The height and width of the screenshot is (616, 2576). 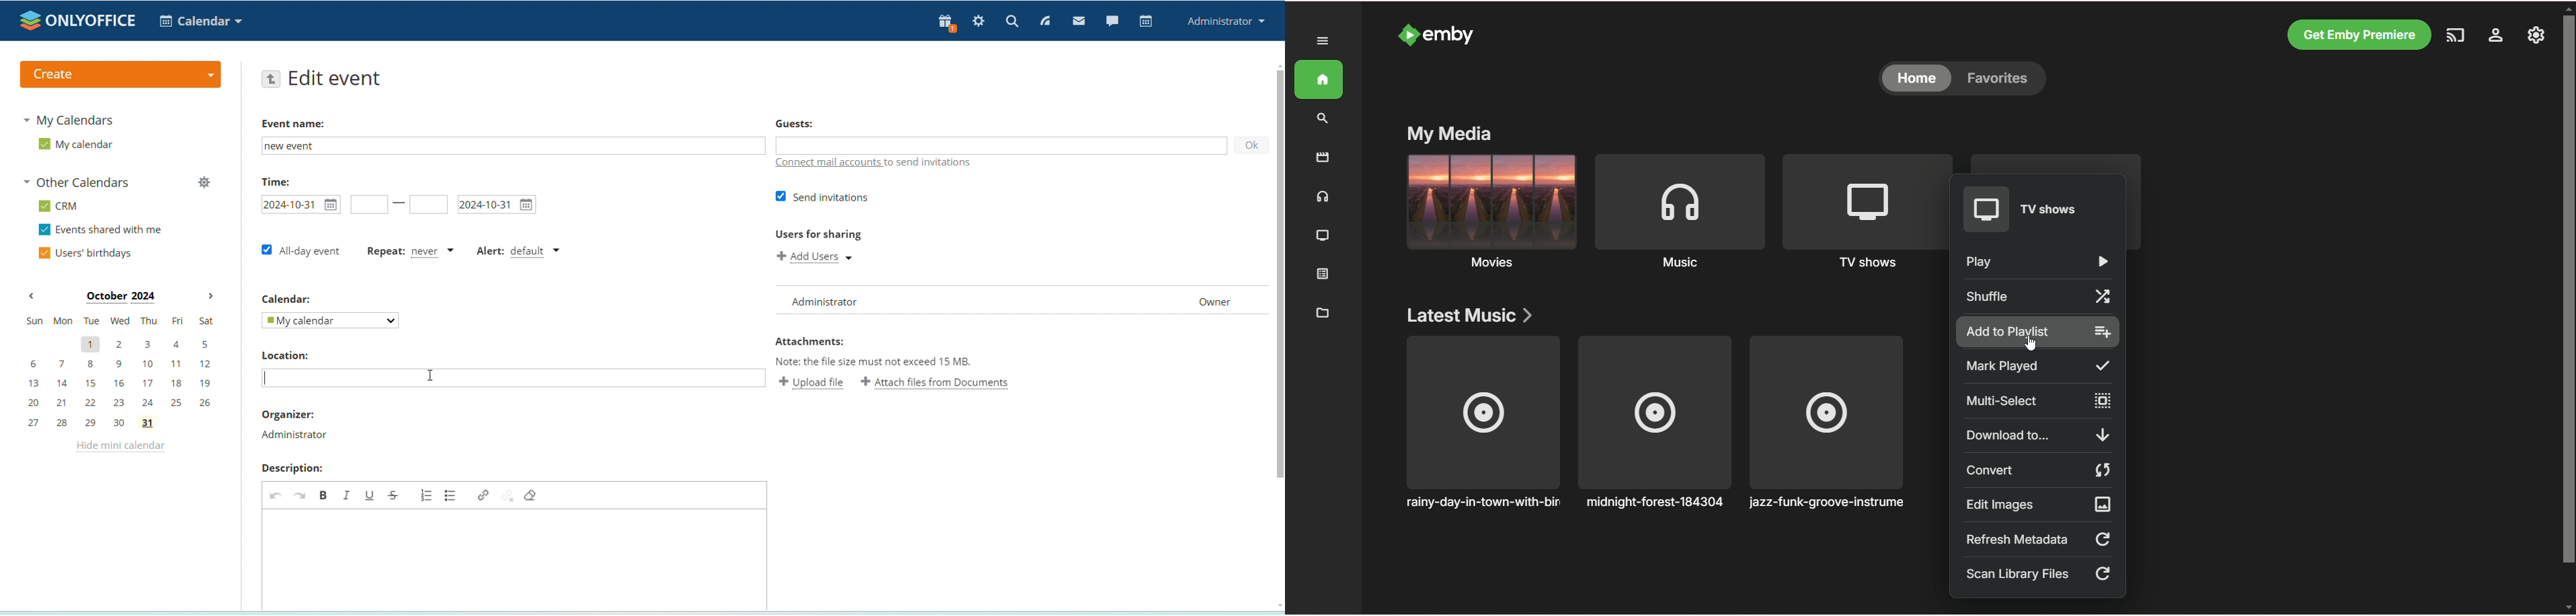 I want to click on logo, so click(x=79, y=20).